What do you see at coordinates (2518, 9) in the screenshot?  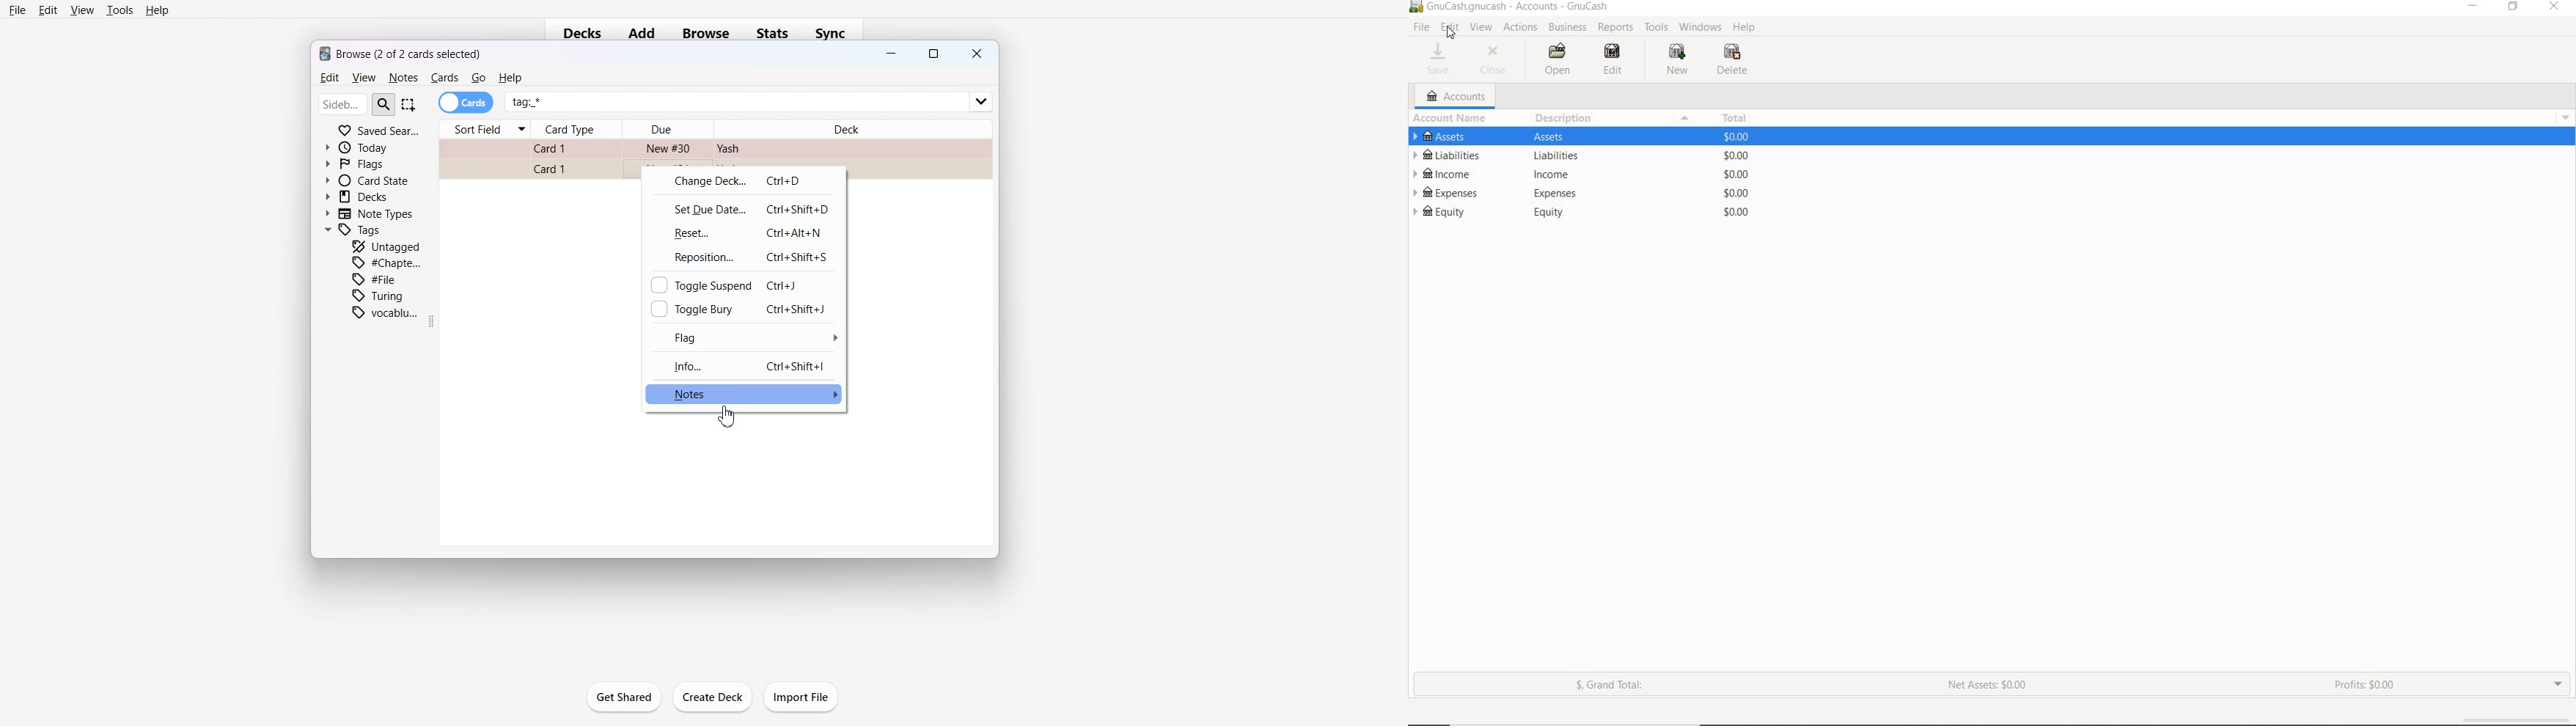 I see `RESTORE DOWN` at bounding box center [2518, 9].